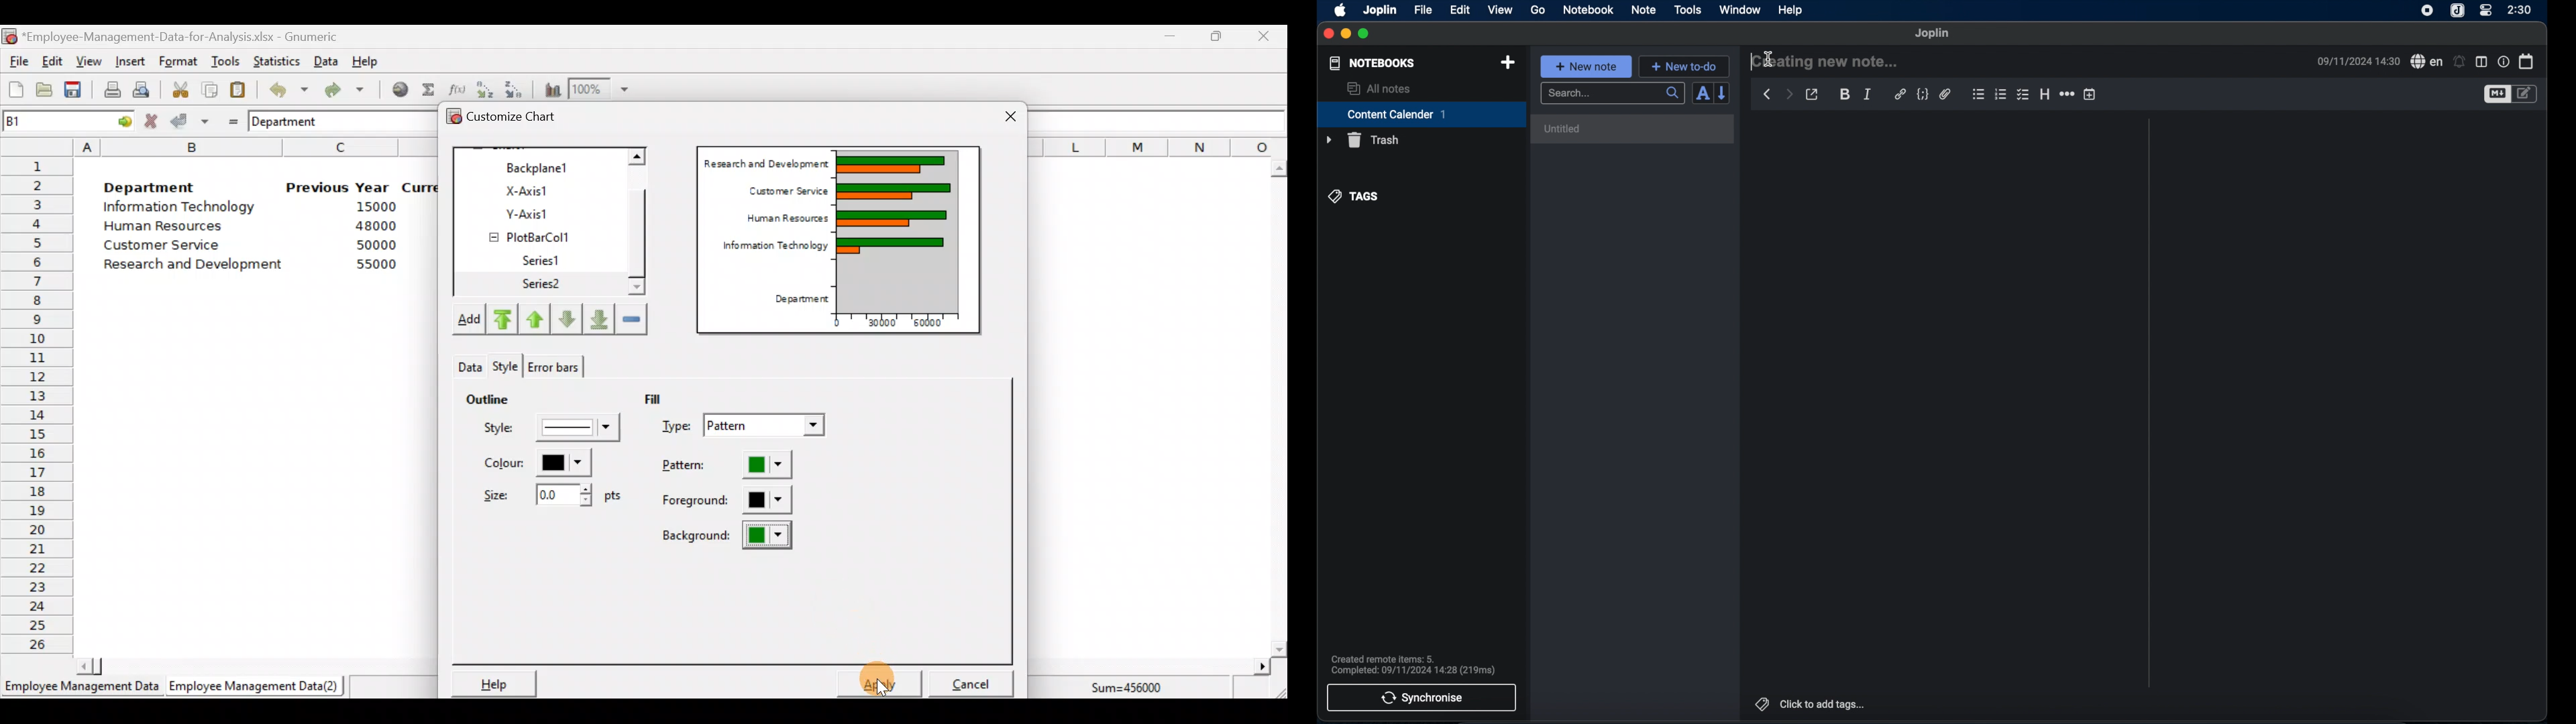 The height and width of the screenshot is (728, 2576). What do you see at coordinates (2023, 95) in the screenshot?
I see `checklist` at bounding box center [2023, 95].